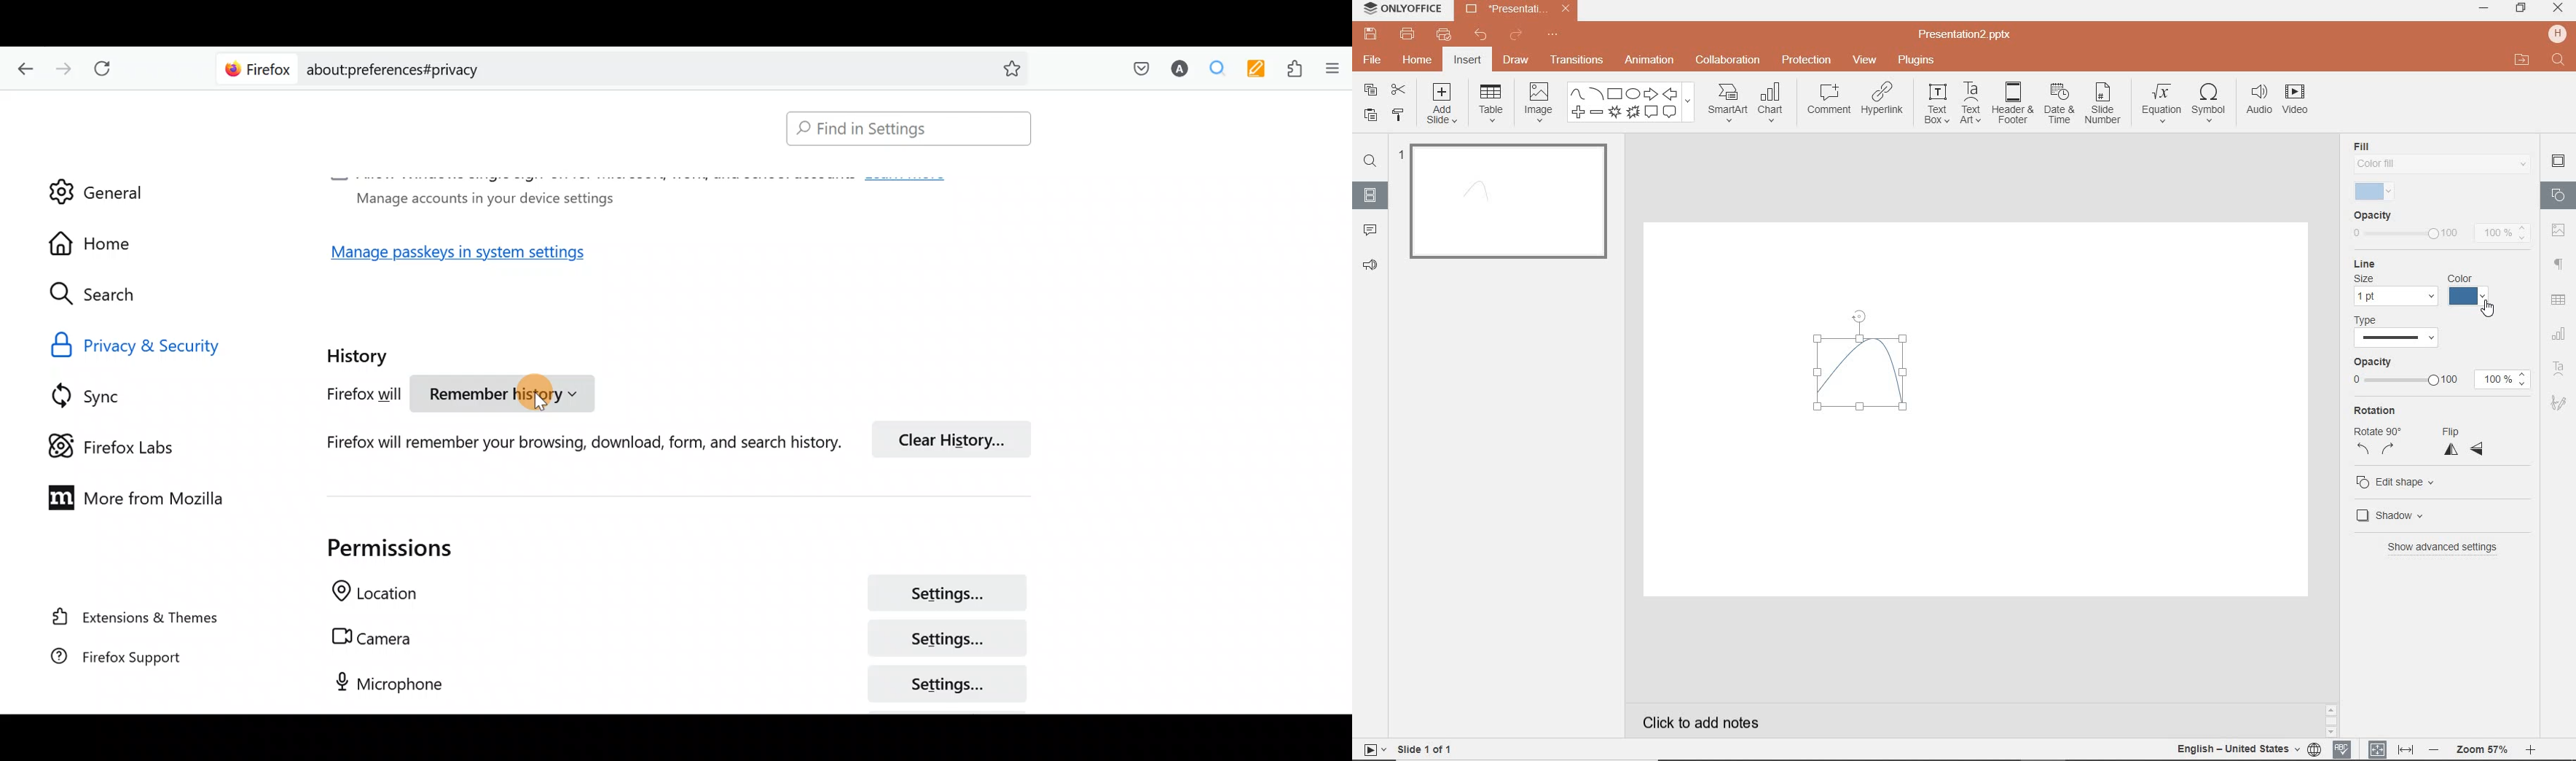 Image resolution: width=2576 pixels, height=784 pixels. I want to click on REDO, so click(1516, 36).